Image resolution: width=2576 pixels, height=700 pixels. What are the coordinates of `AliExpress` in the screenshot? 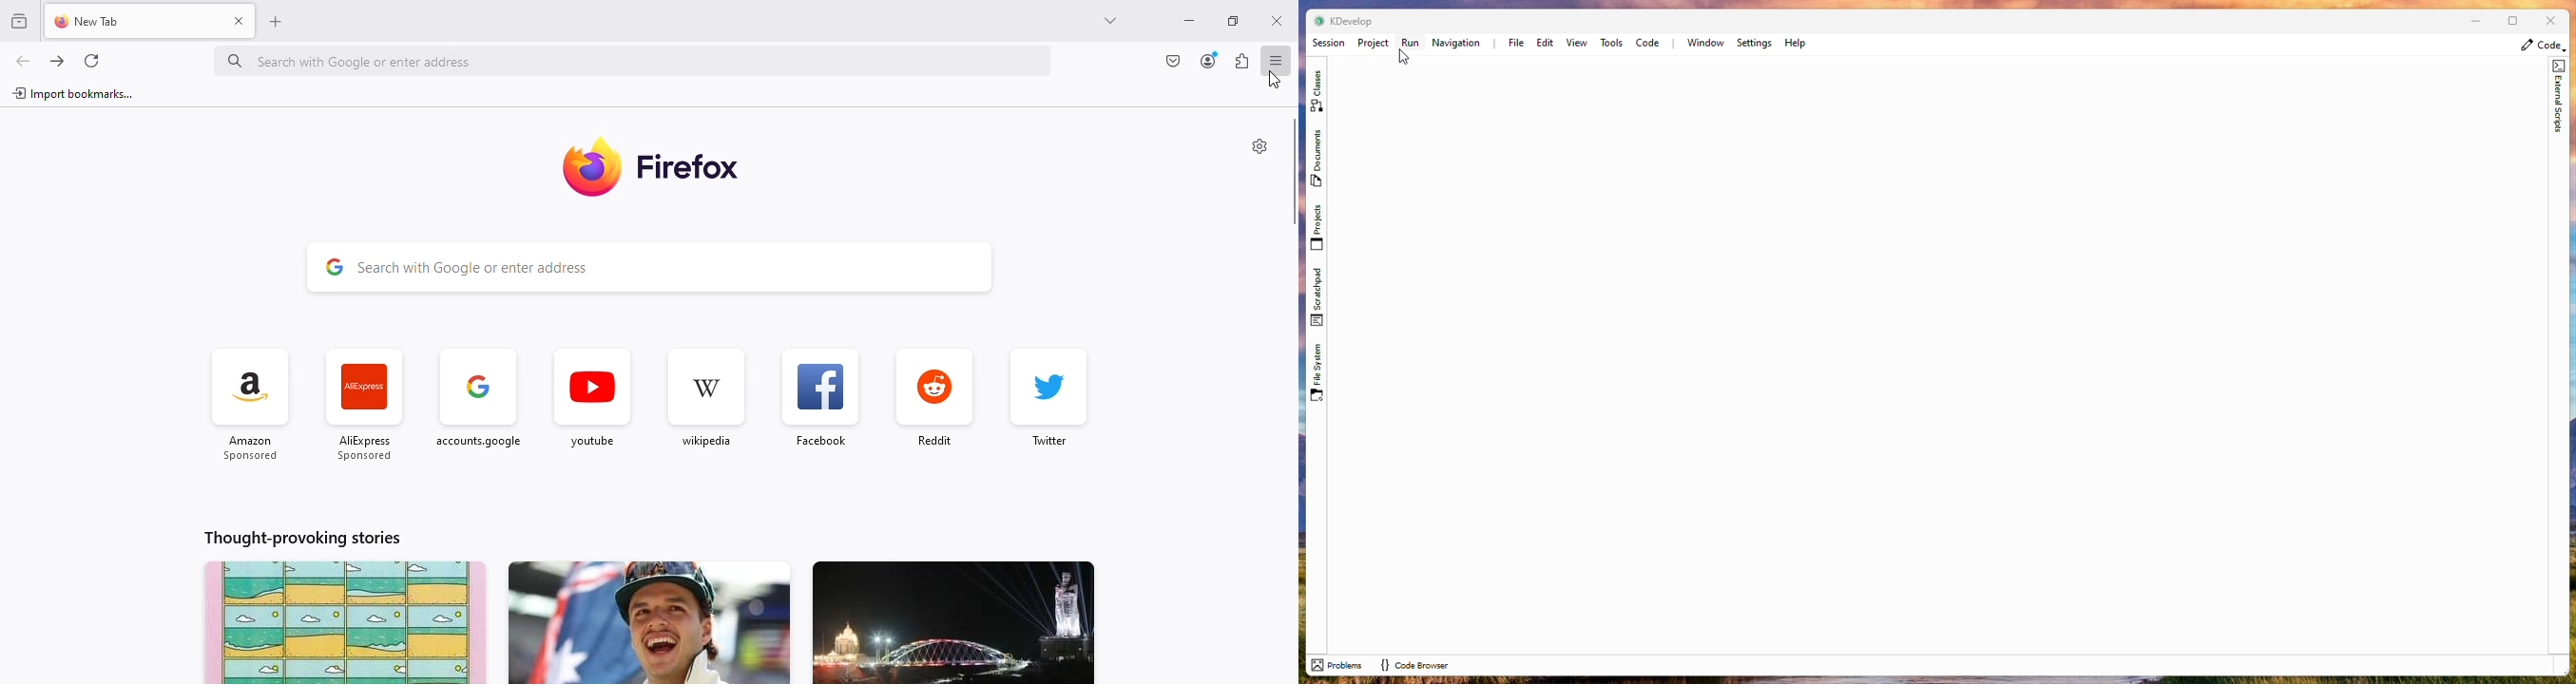 It's located at (364, 408).